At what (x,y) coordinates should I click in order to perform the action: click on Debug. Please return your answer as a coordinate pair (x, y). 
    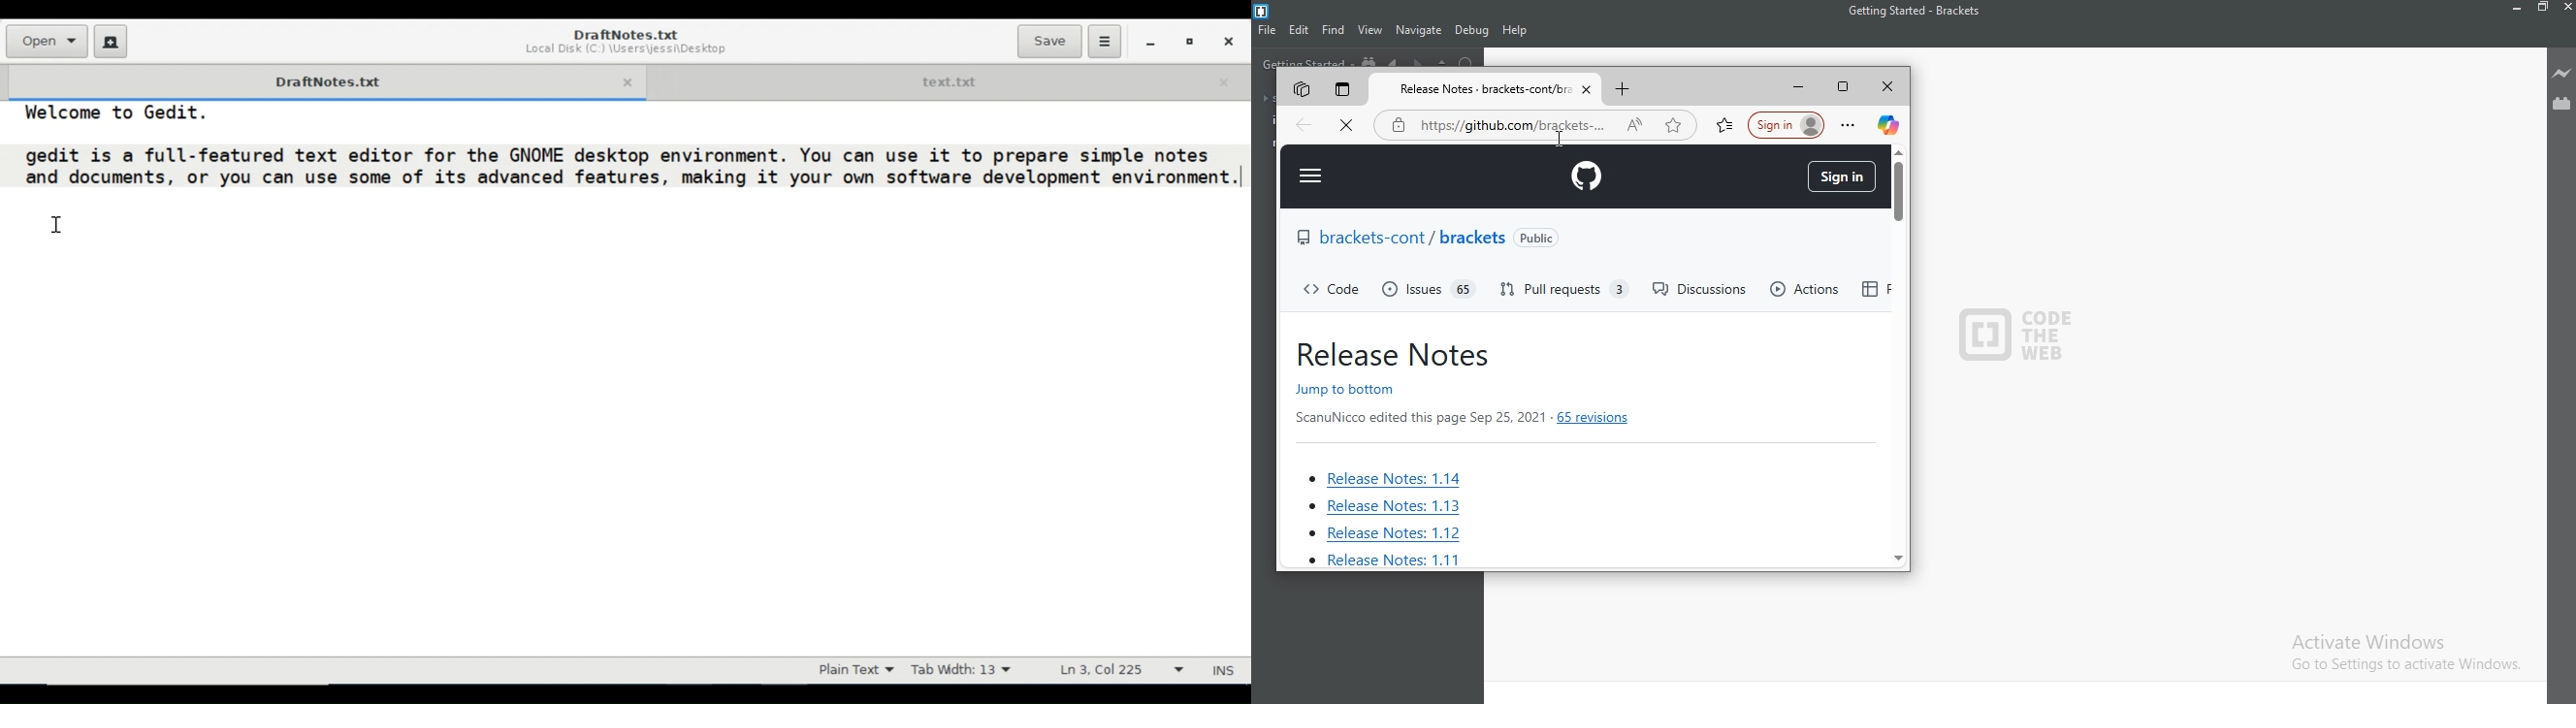
    Looking at the image, I should click on (1472, 31).